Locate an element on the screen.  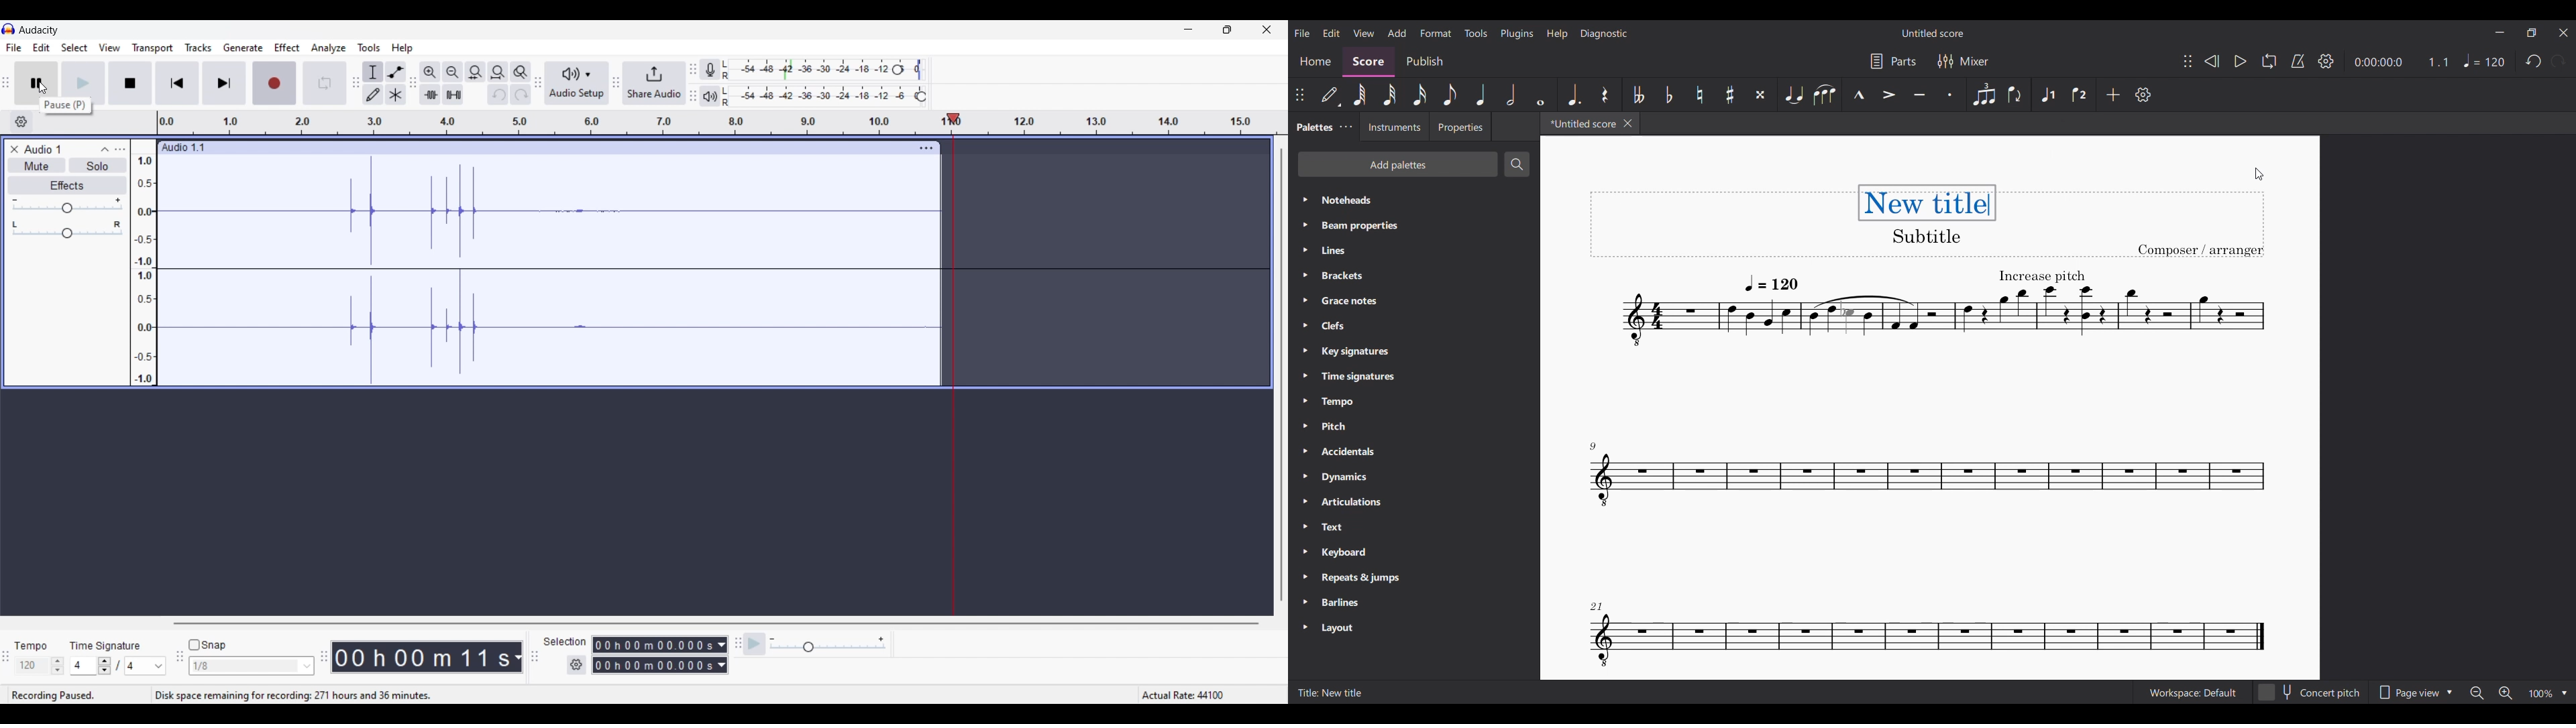
Page view options is located at coordinates (2413, 692).